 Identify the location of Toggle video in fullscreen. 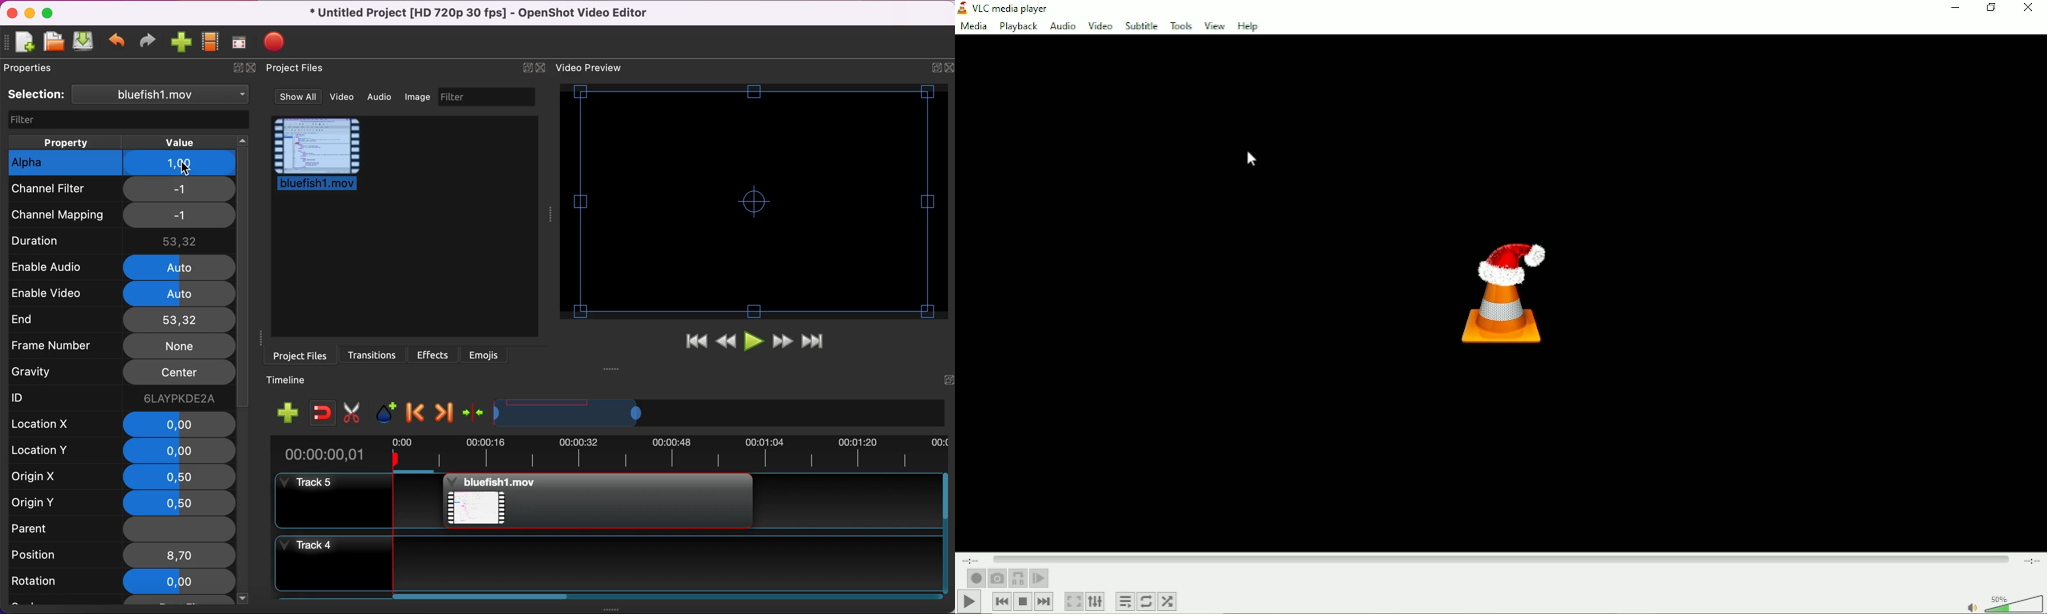
(1074, 601).